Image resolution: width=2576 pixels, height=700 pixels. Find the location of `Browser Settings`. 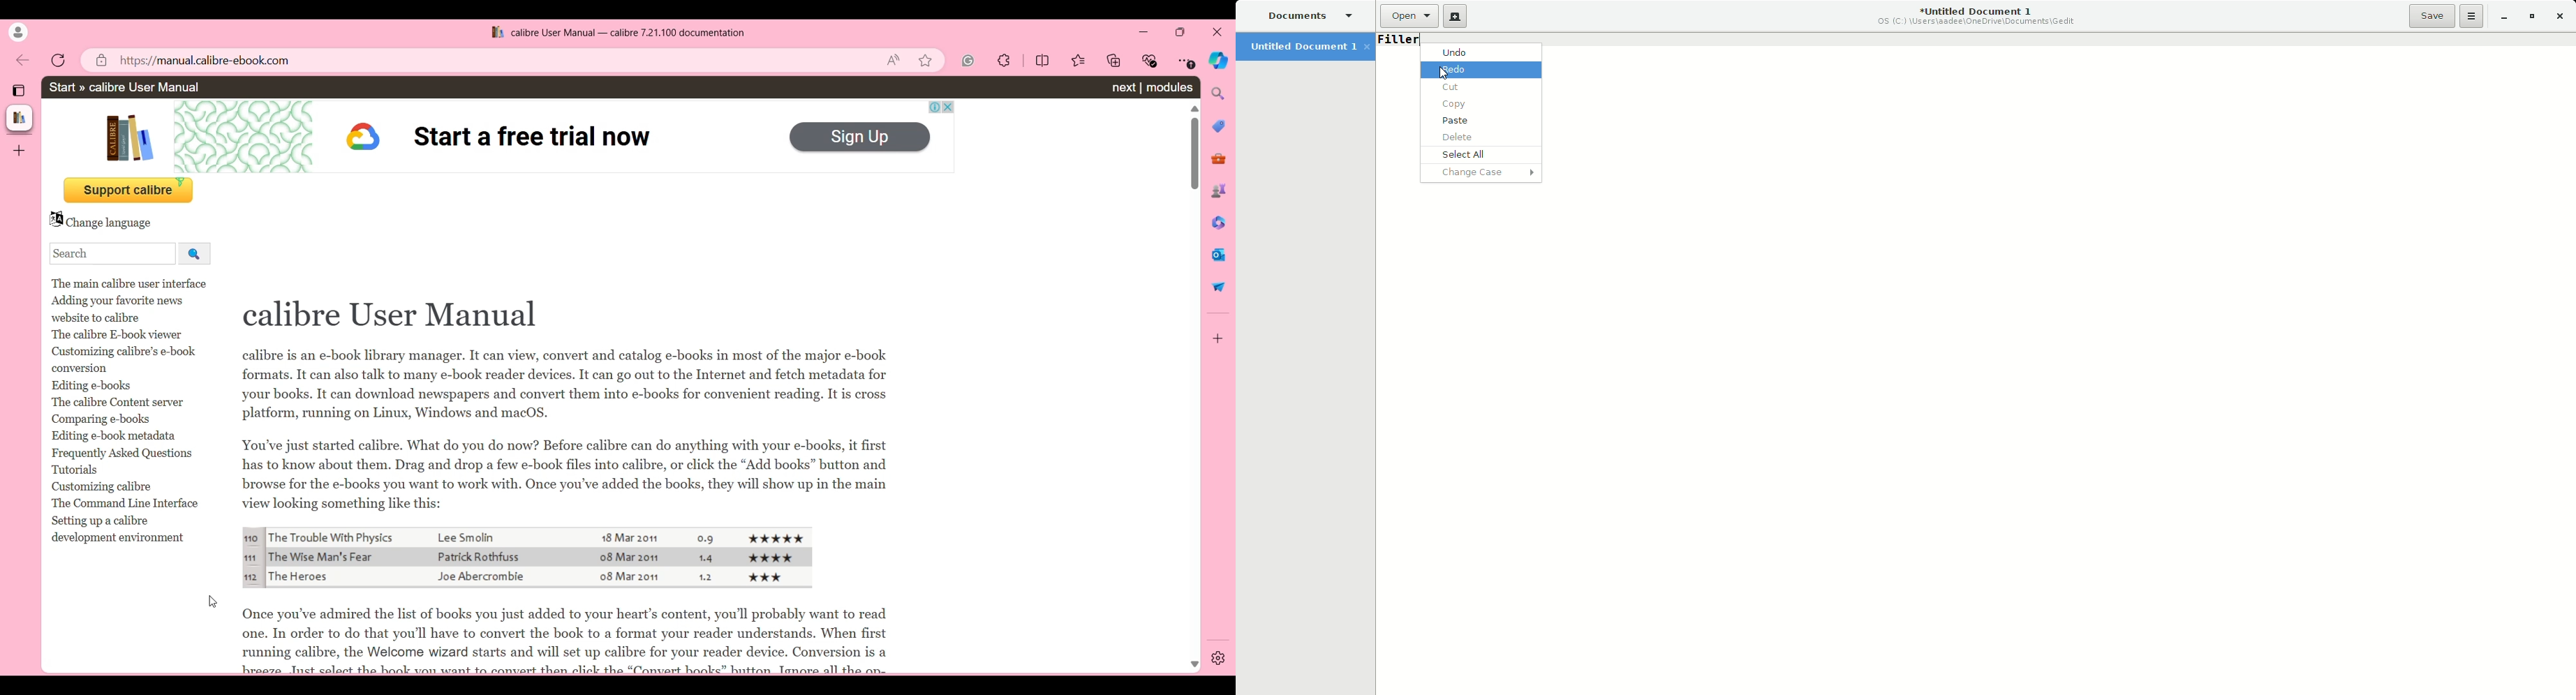

Browser Settings is located at coordinates (1219, 658).